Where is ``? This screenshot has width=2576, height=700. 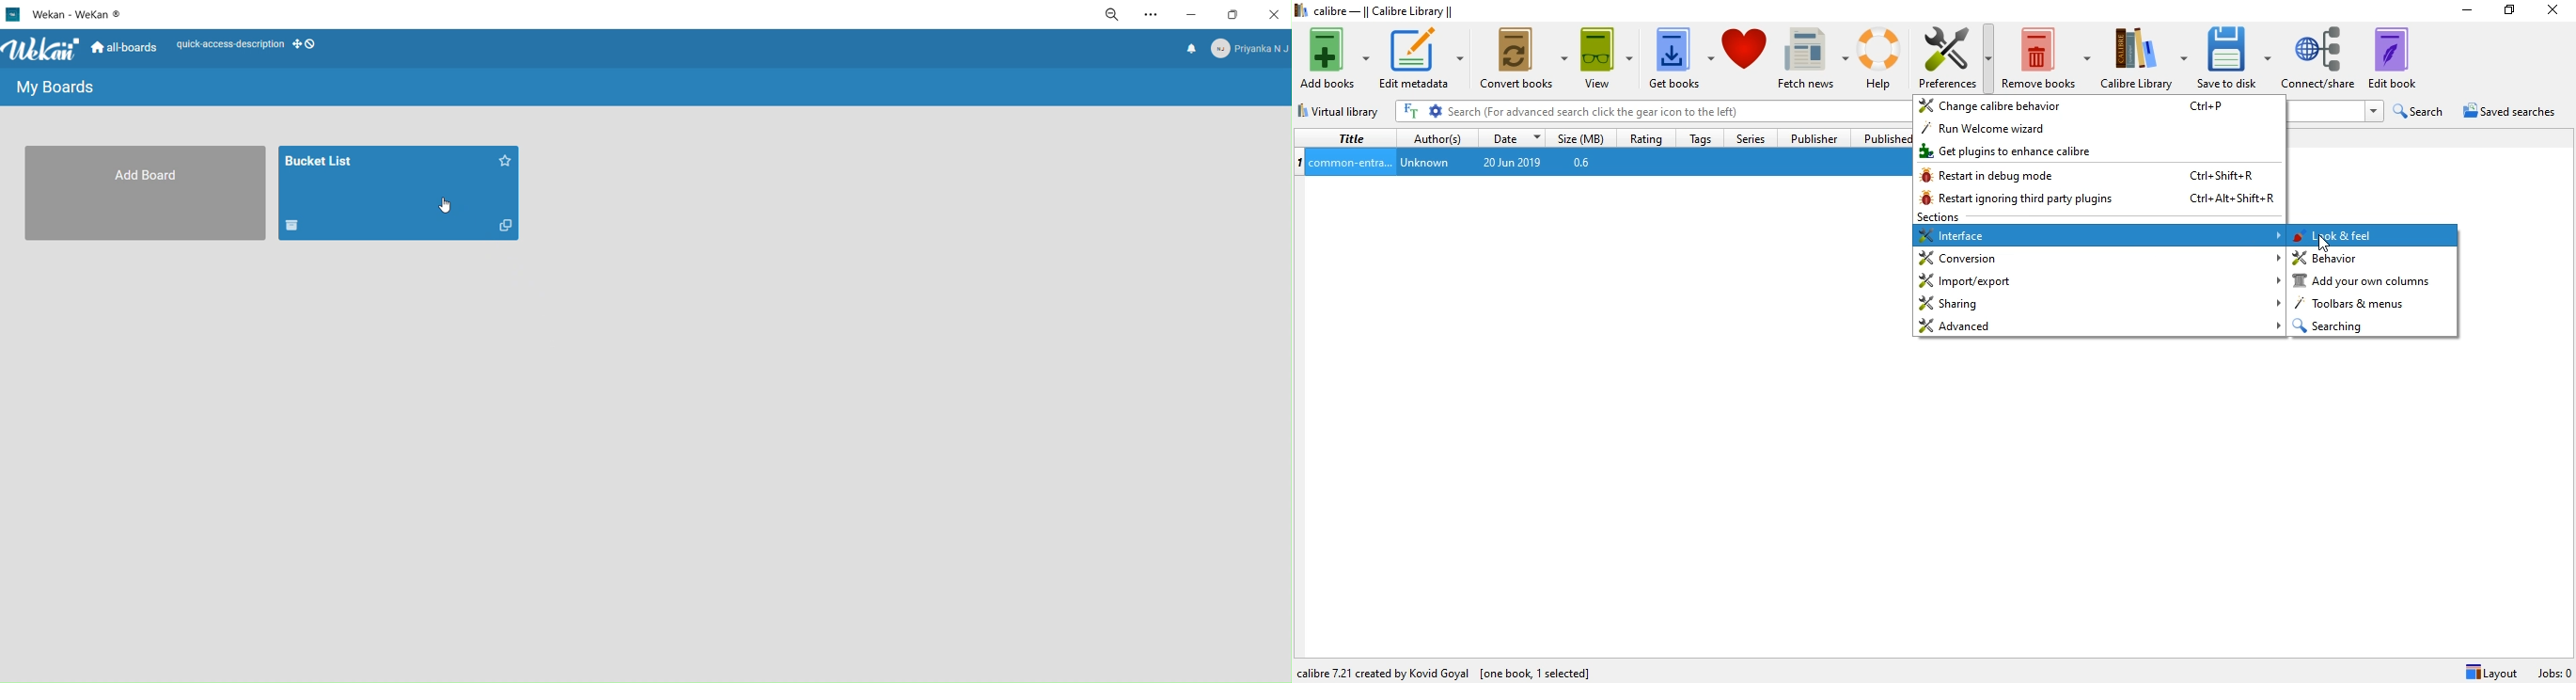
 is located at coordinates (2144, 54).